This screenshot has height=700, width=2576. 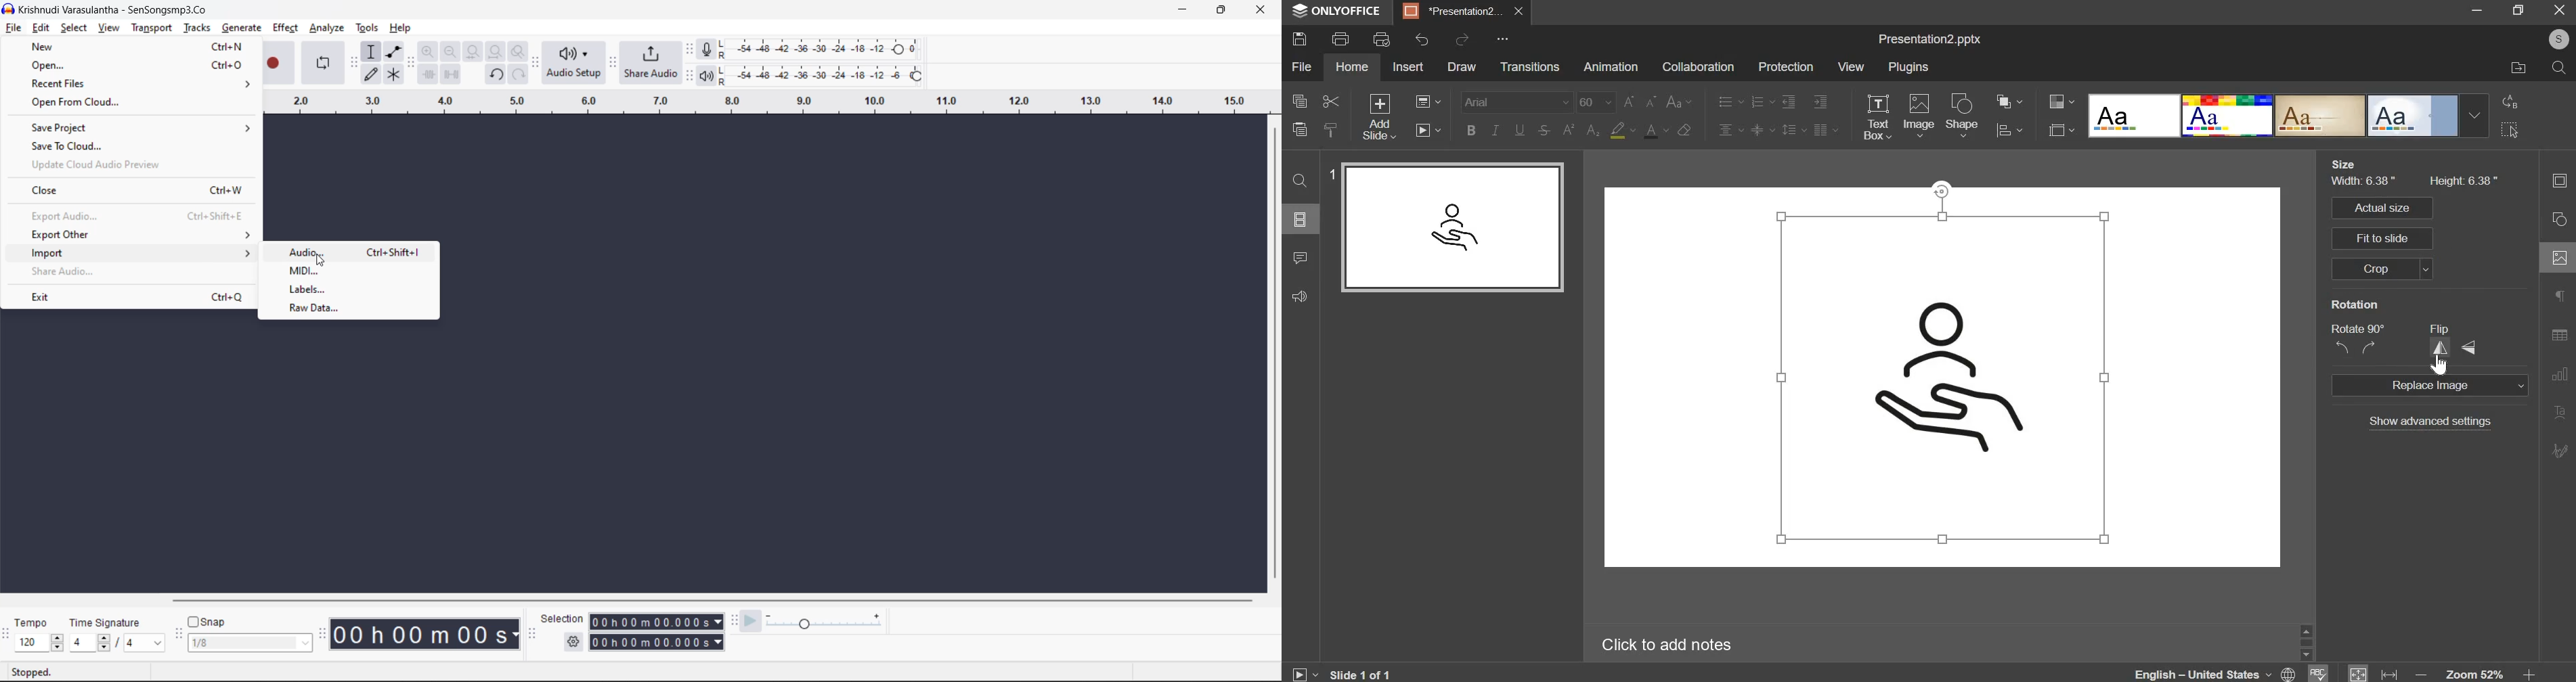 I want to click on collaboration, so click(x=1697, y=68).